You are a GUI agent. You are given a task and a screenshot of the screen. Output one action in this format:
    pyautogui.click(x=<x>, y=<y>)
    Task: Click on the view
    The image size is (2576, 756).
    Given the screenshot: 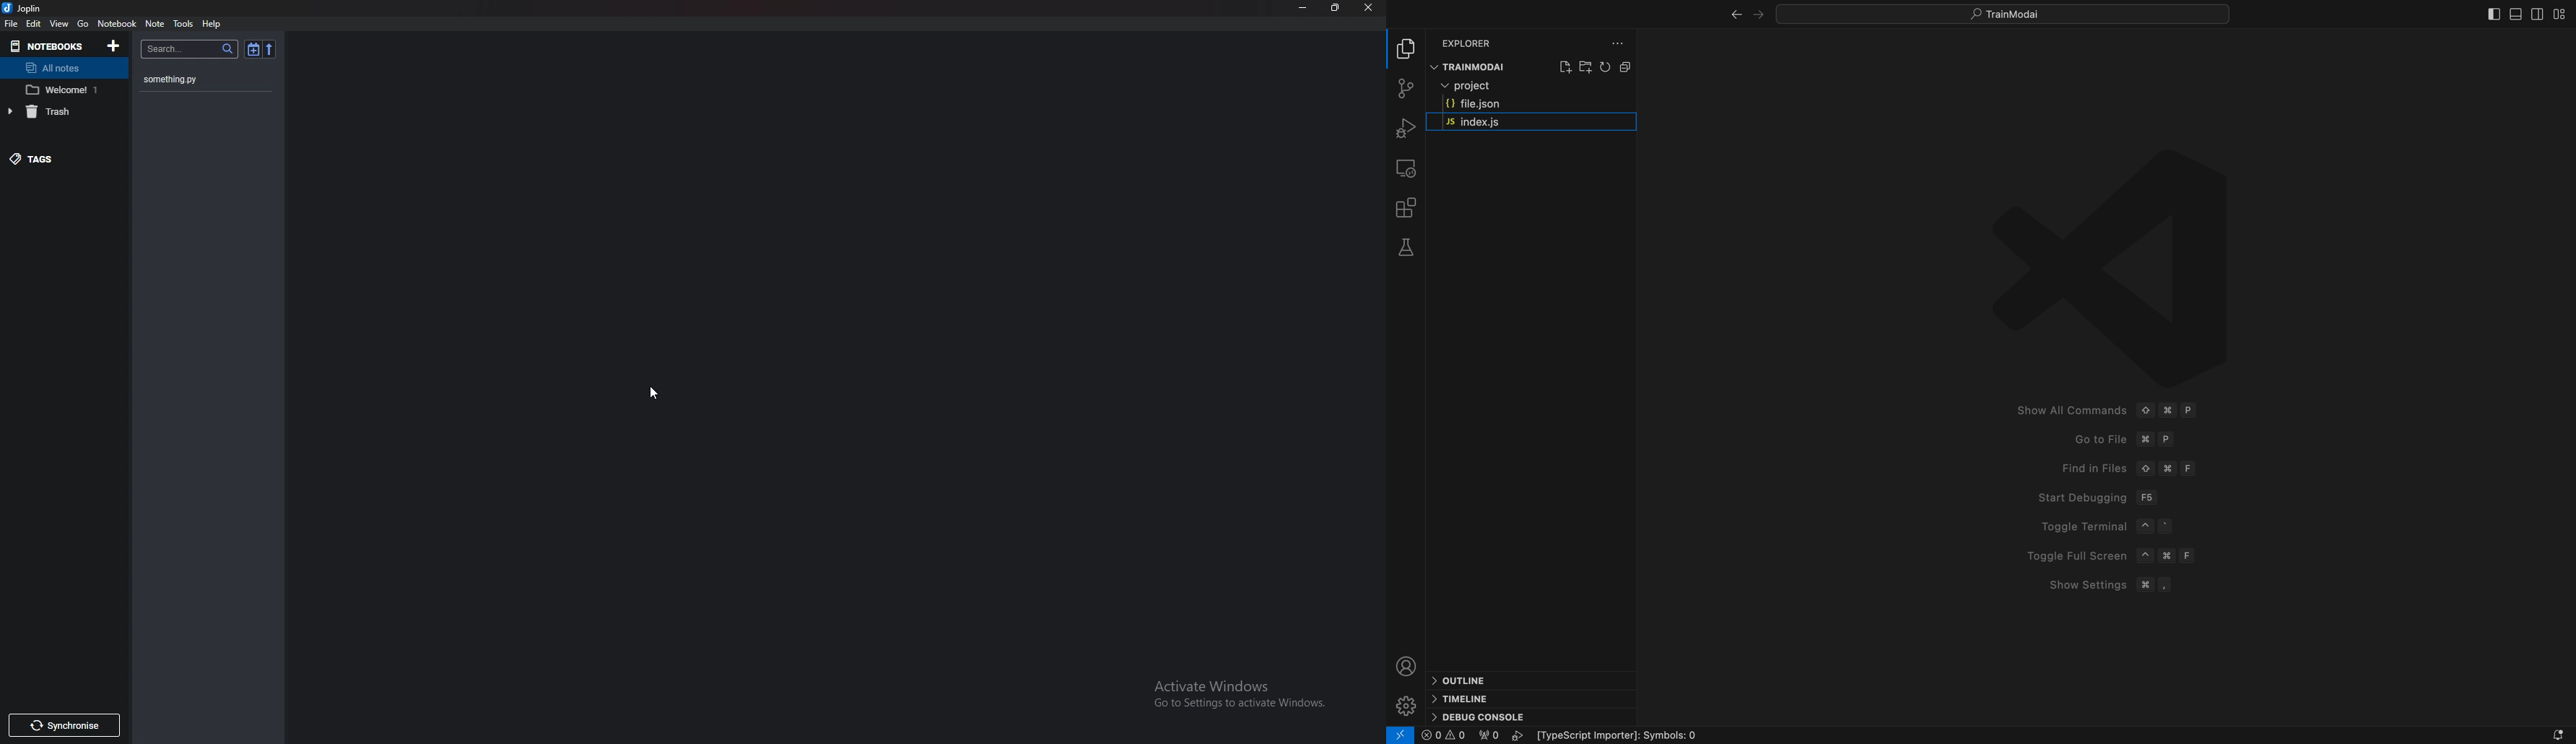 What is the action you would take?
    pyautogui.click(x=58, y=23)
    